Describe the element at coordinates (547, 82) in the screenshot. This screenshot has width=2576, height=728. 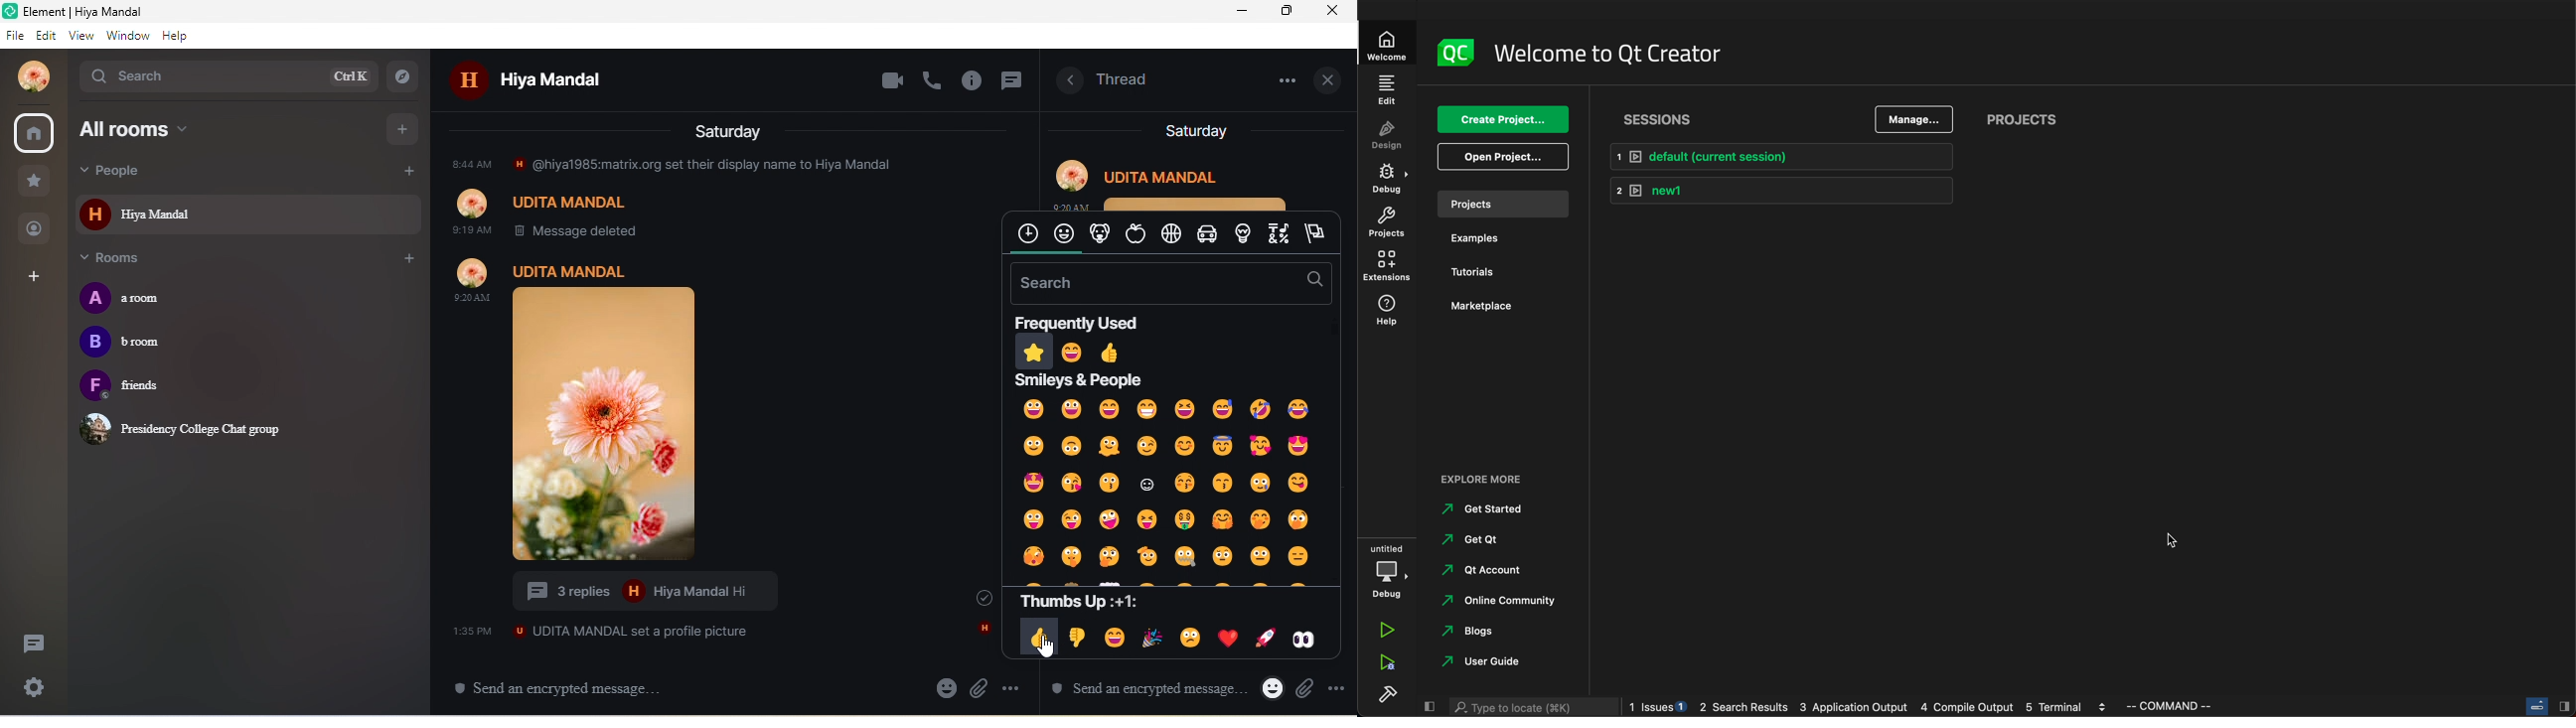
I see `hiya mandal` at that location.